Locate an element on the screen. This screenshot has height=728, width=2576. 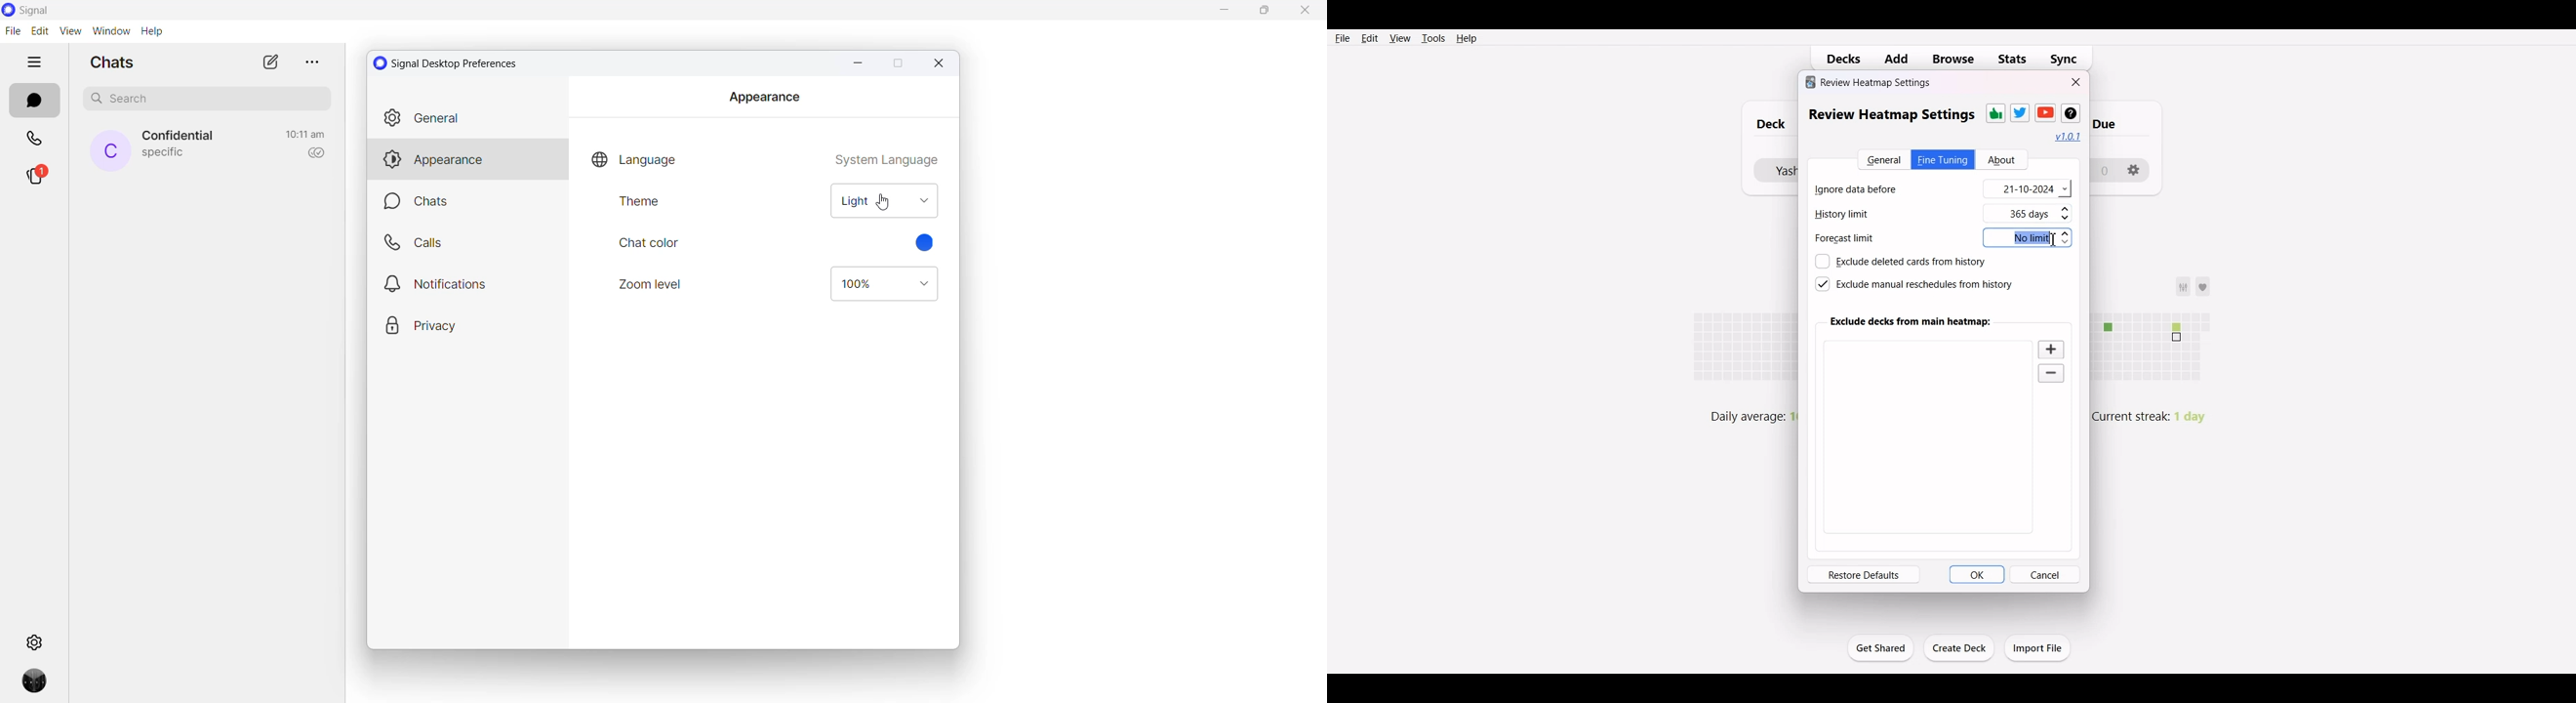
edit is located at coordinates (39, 31).